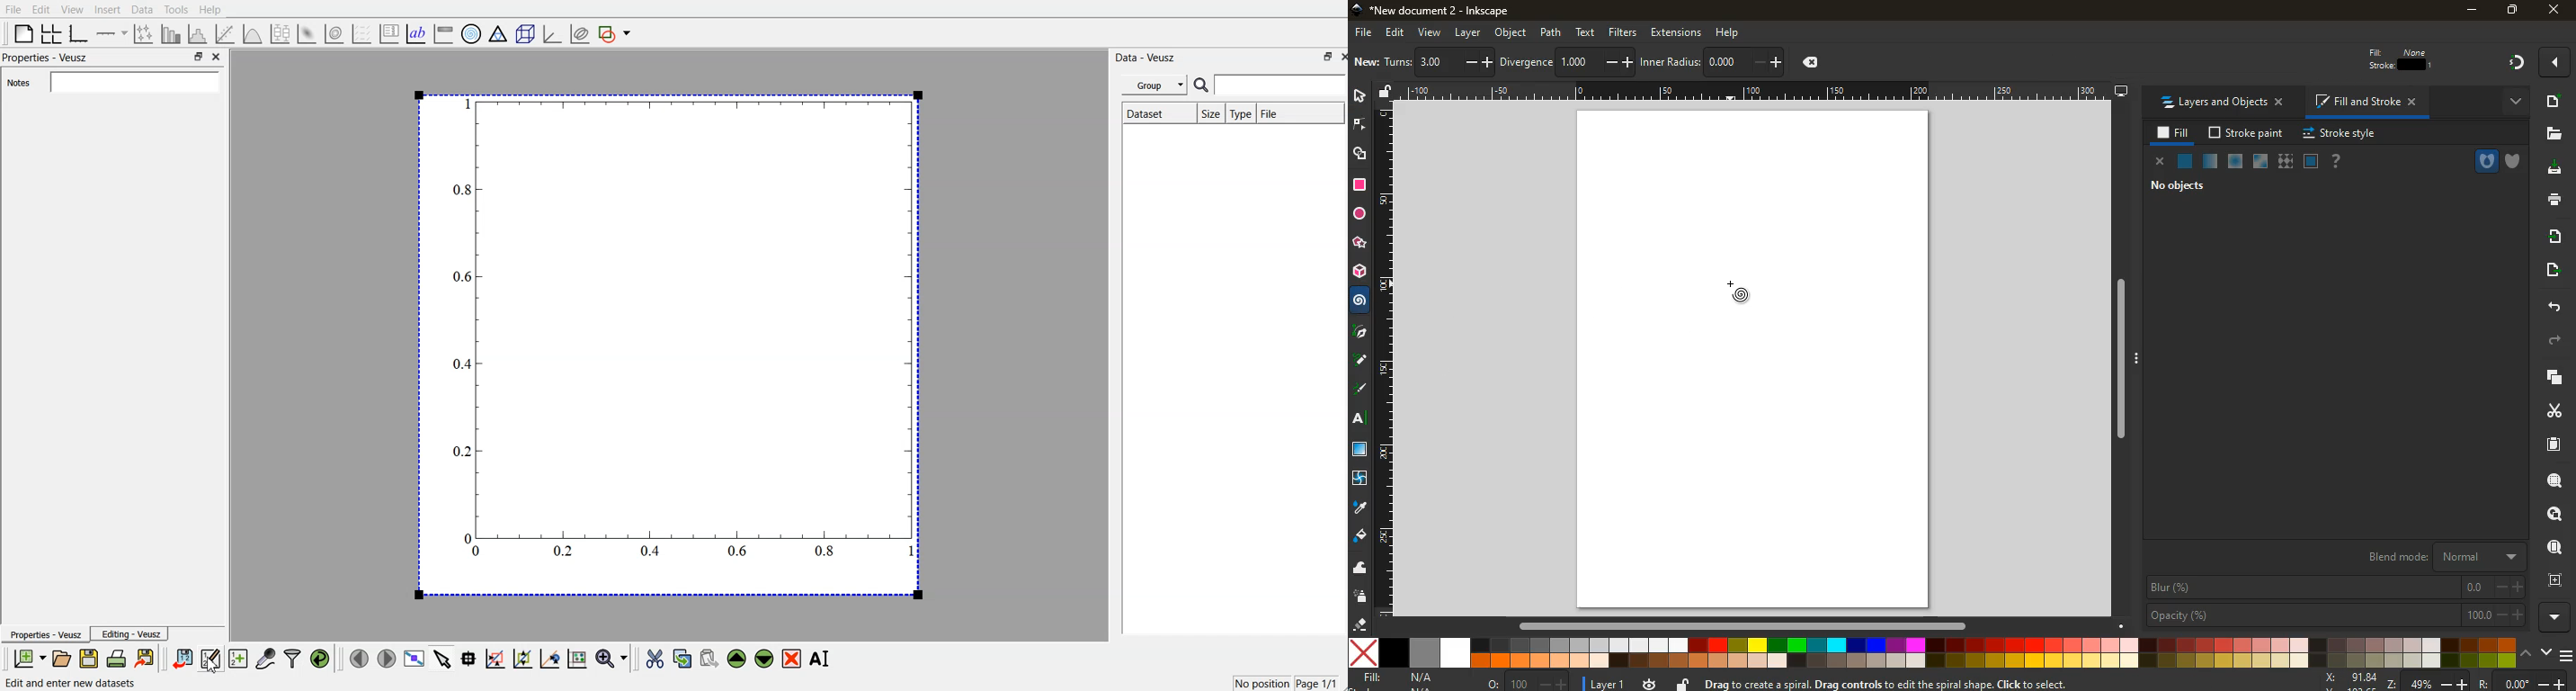 The height and width of the screenshot is (700, 2576). Describe the element at coordinates (1361, 156) in the screenshot. I see `shape` at that location.